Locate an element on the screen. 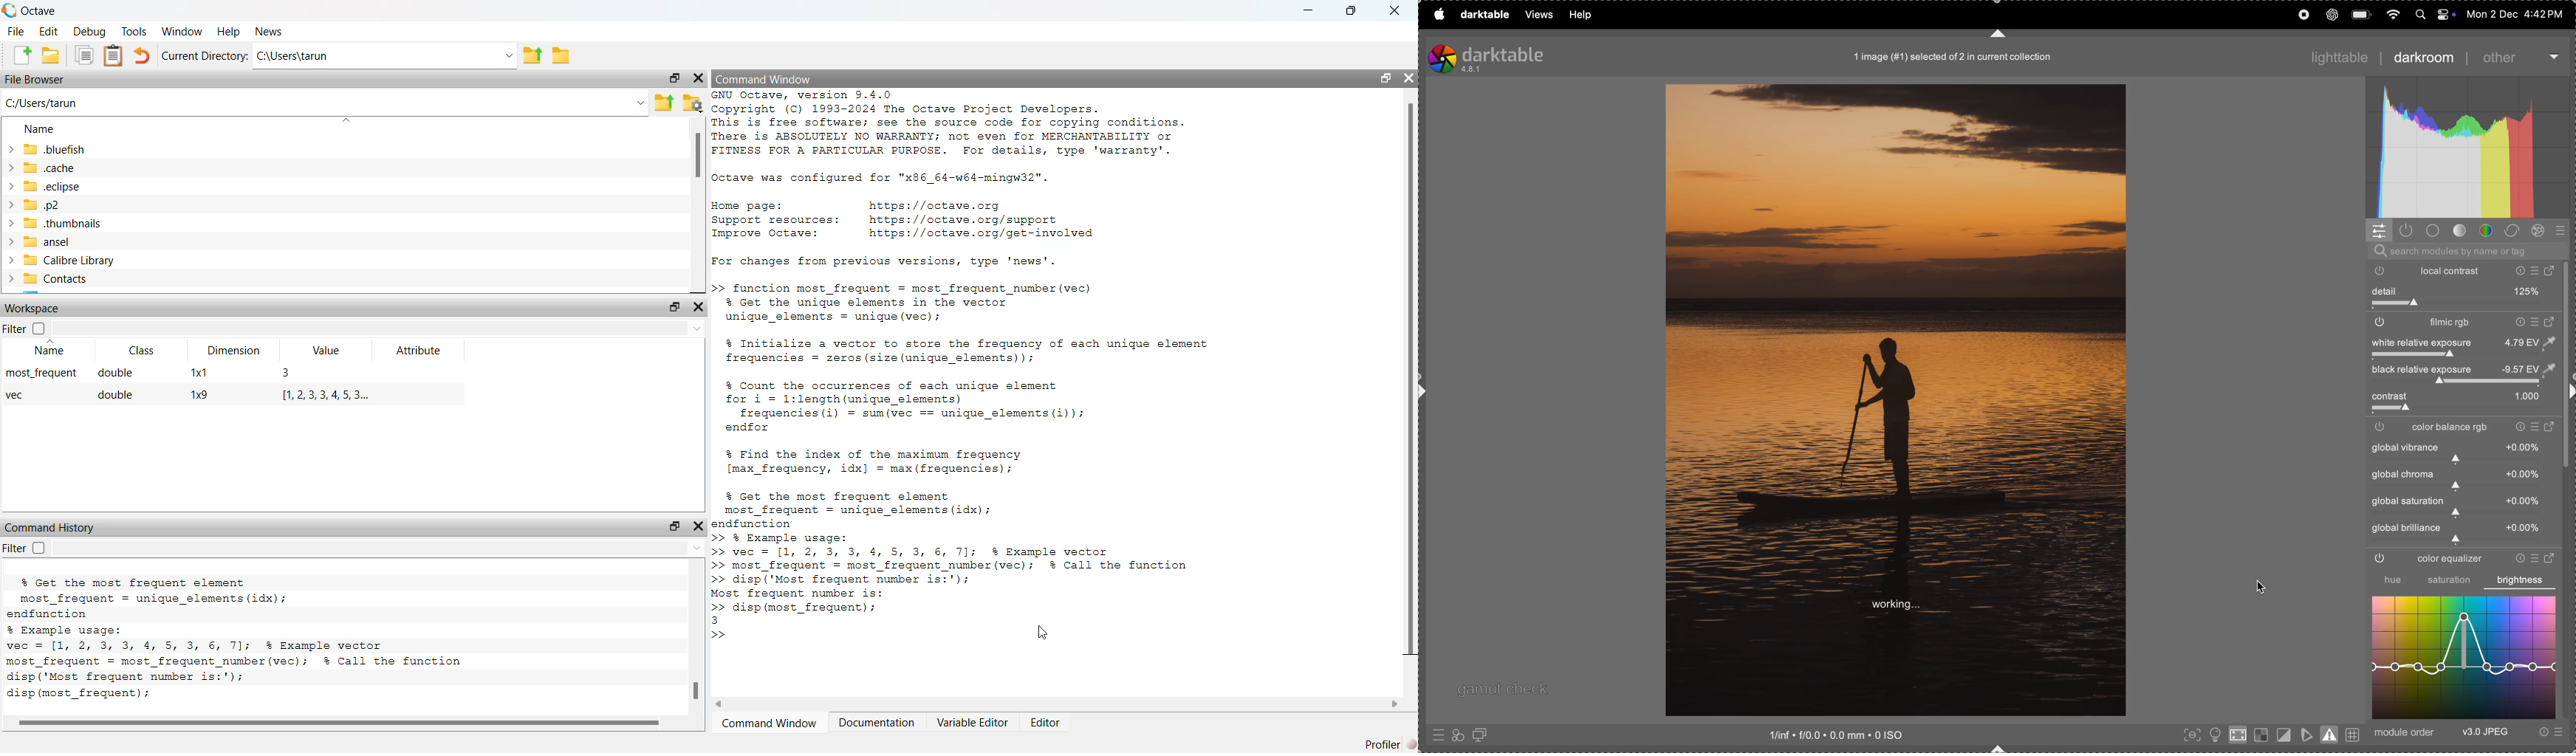 Image resolution: width=2576 pixels, height=756 pixels. Enter text to filter the command history is located at coordinates (381, 549).